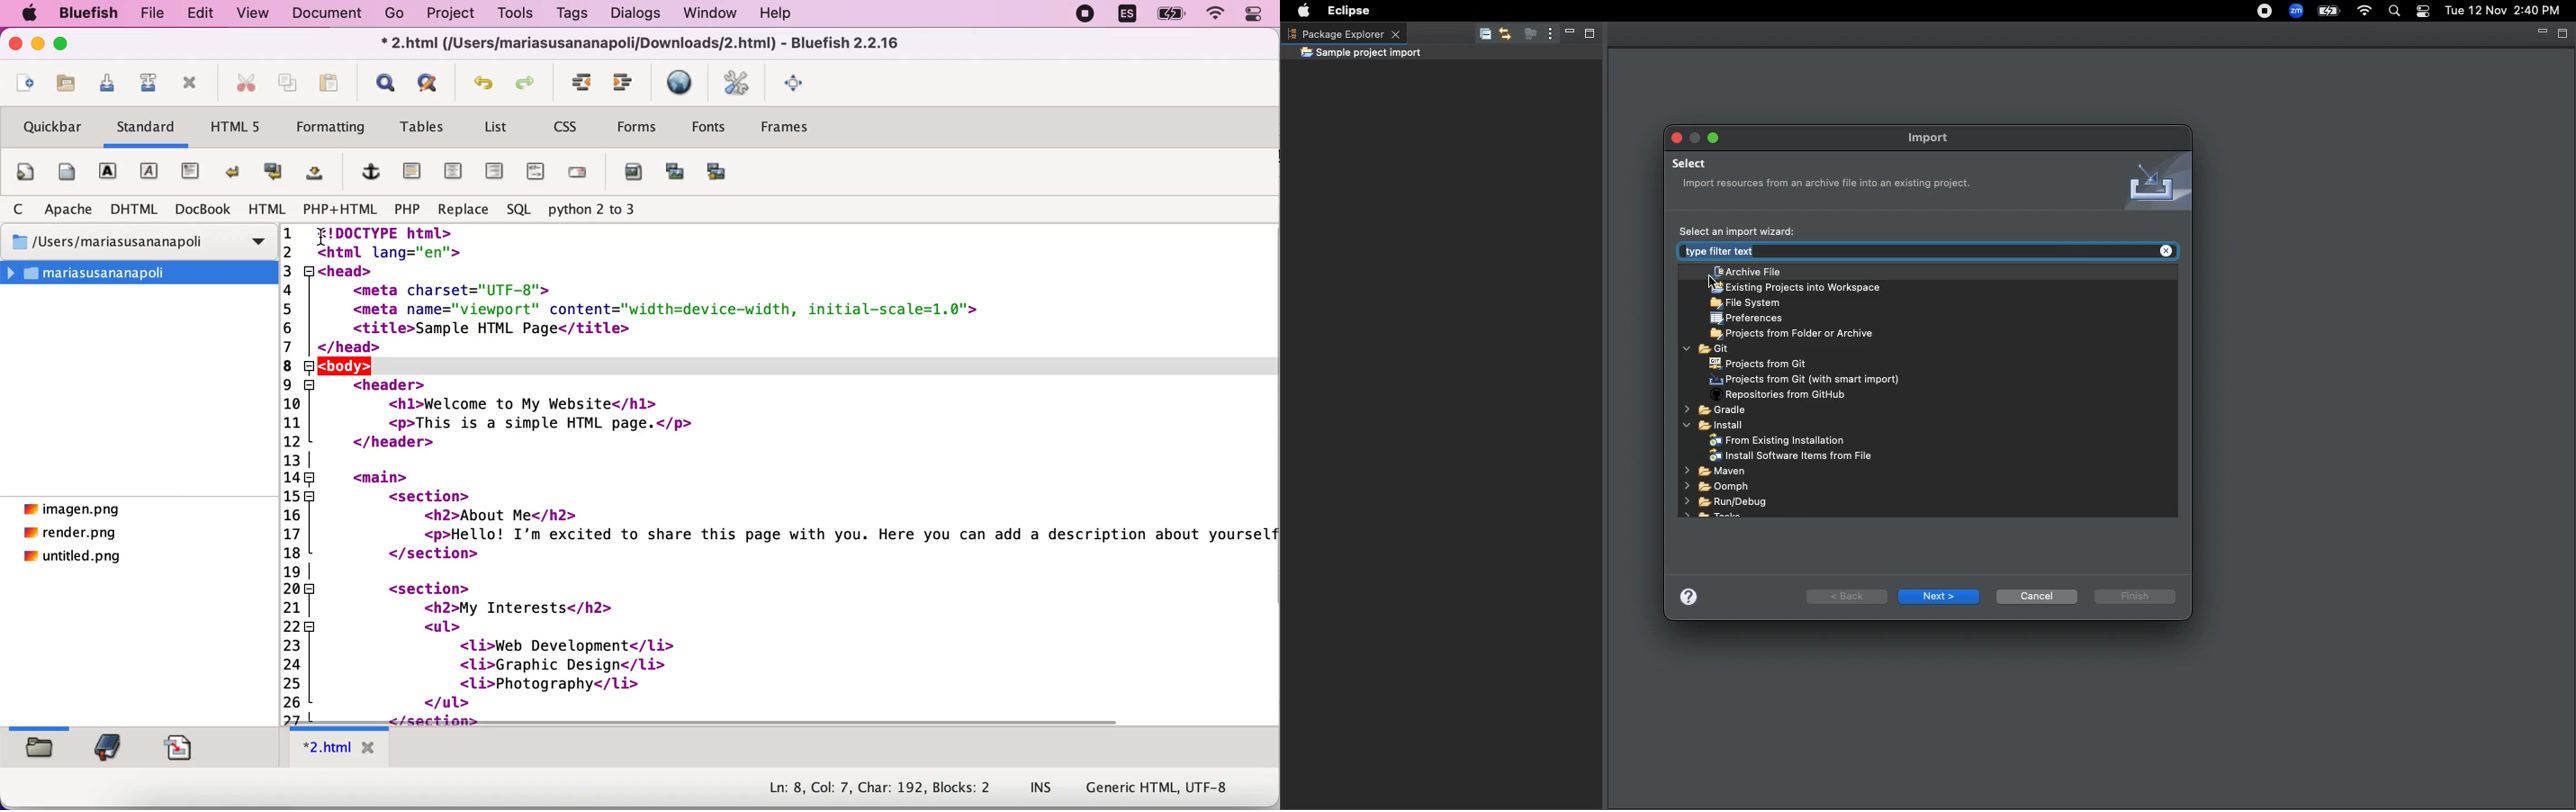  Describe the element at coordinates (243, 81) in the screenshot. I see `cut` at that location.